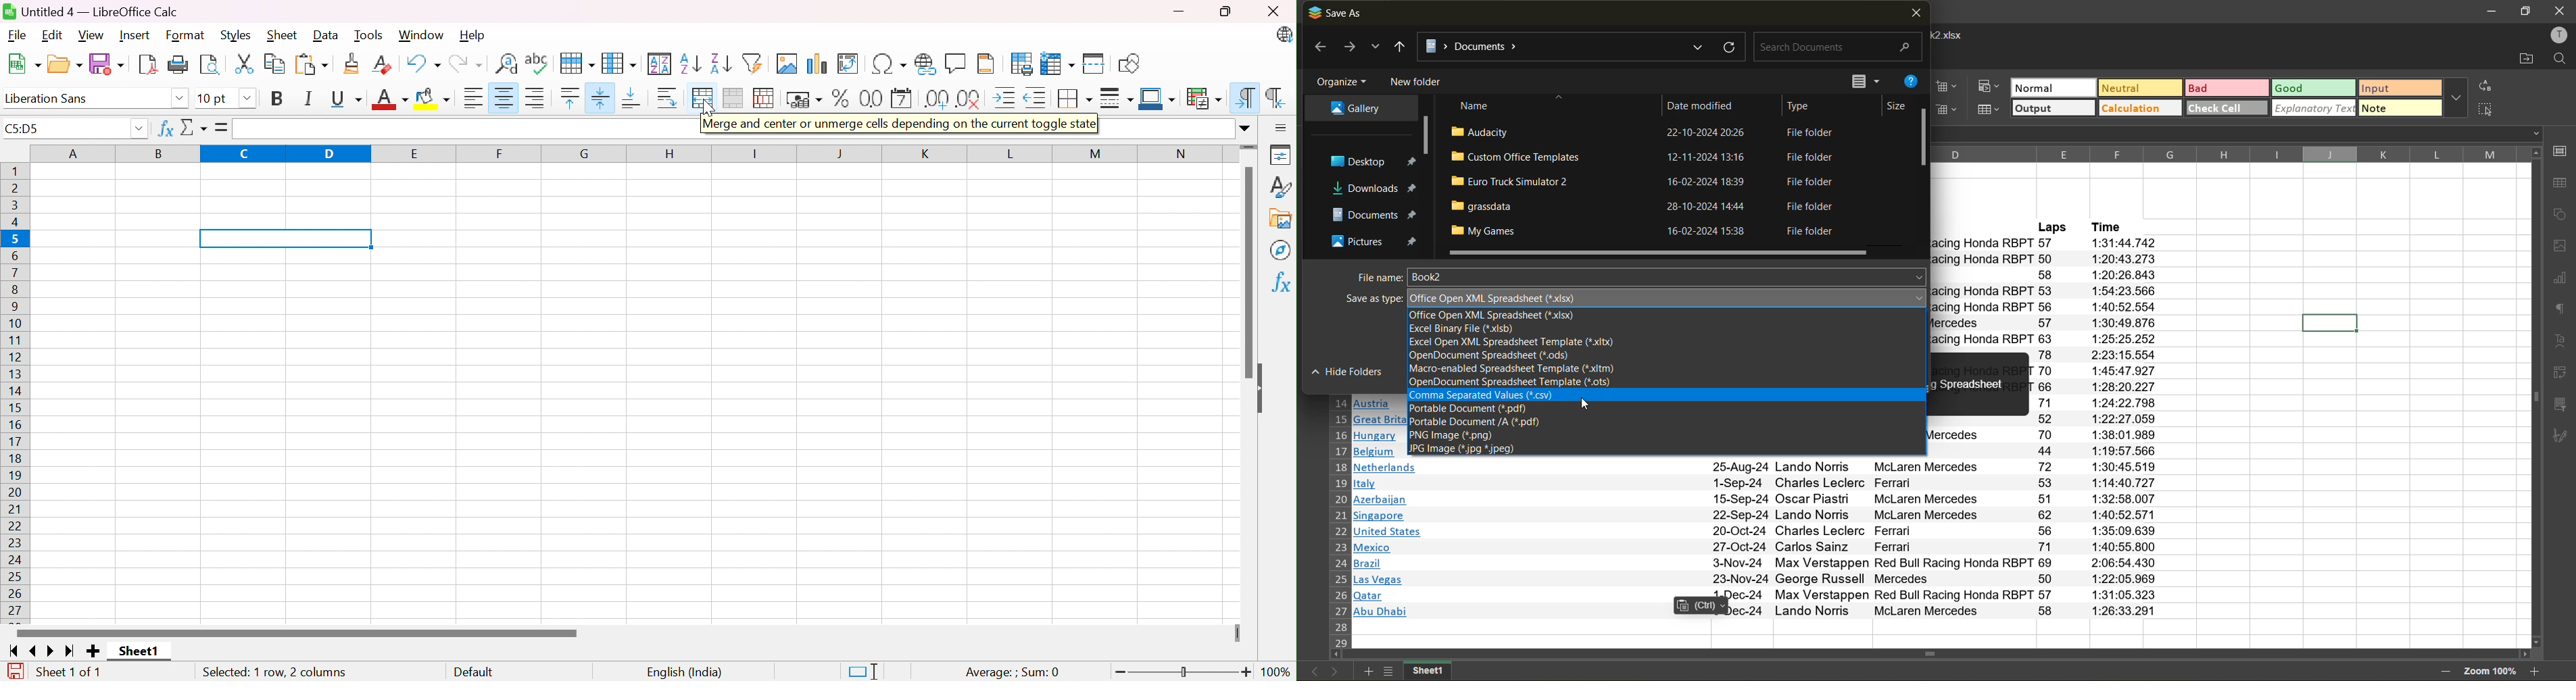  Describe the element at coordinates (1526, 382) in the screenshot. I see `ots` at that location.